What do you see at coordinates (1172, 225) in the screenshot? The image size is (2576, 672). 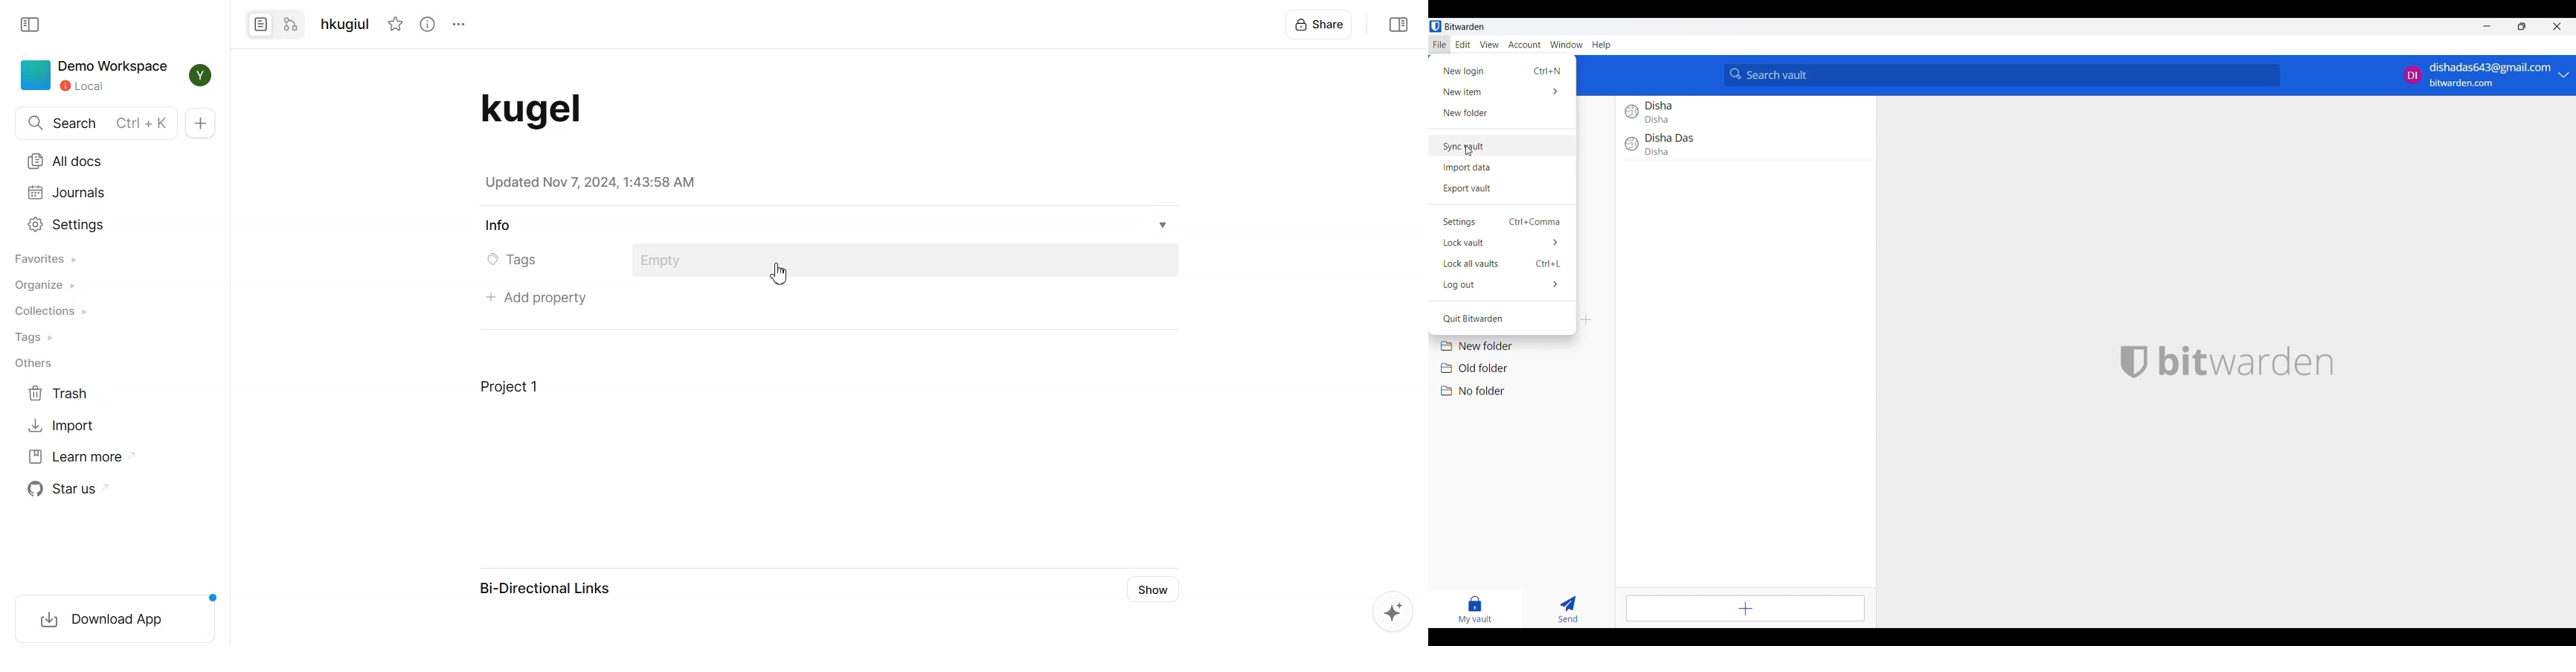 I see `Info dropdown box` at bounding box center [1172, 225].